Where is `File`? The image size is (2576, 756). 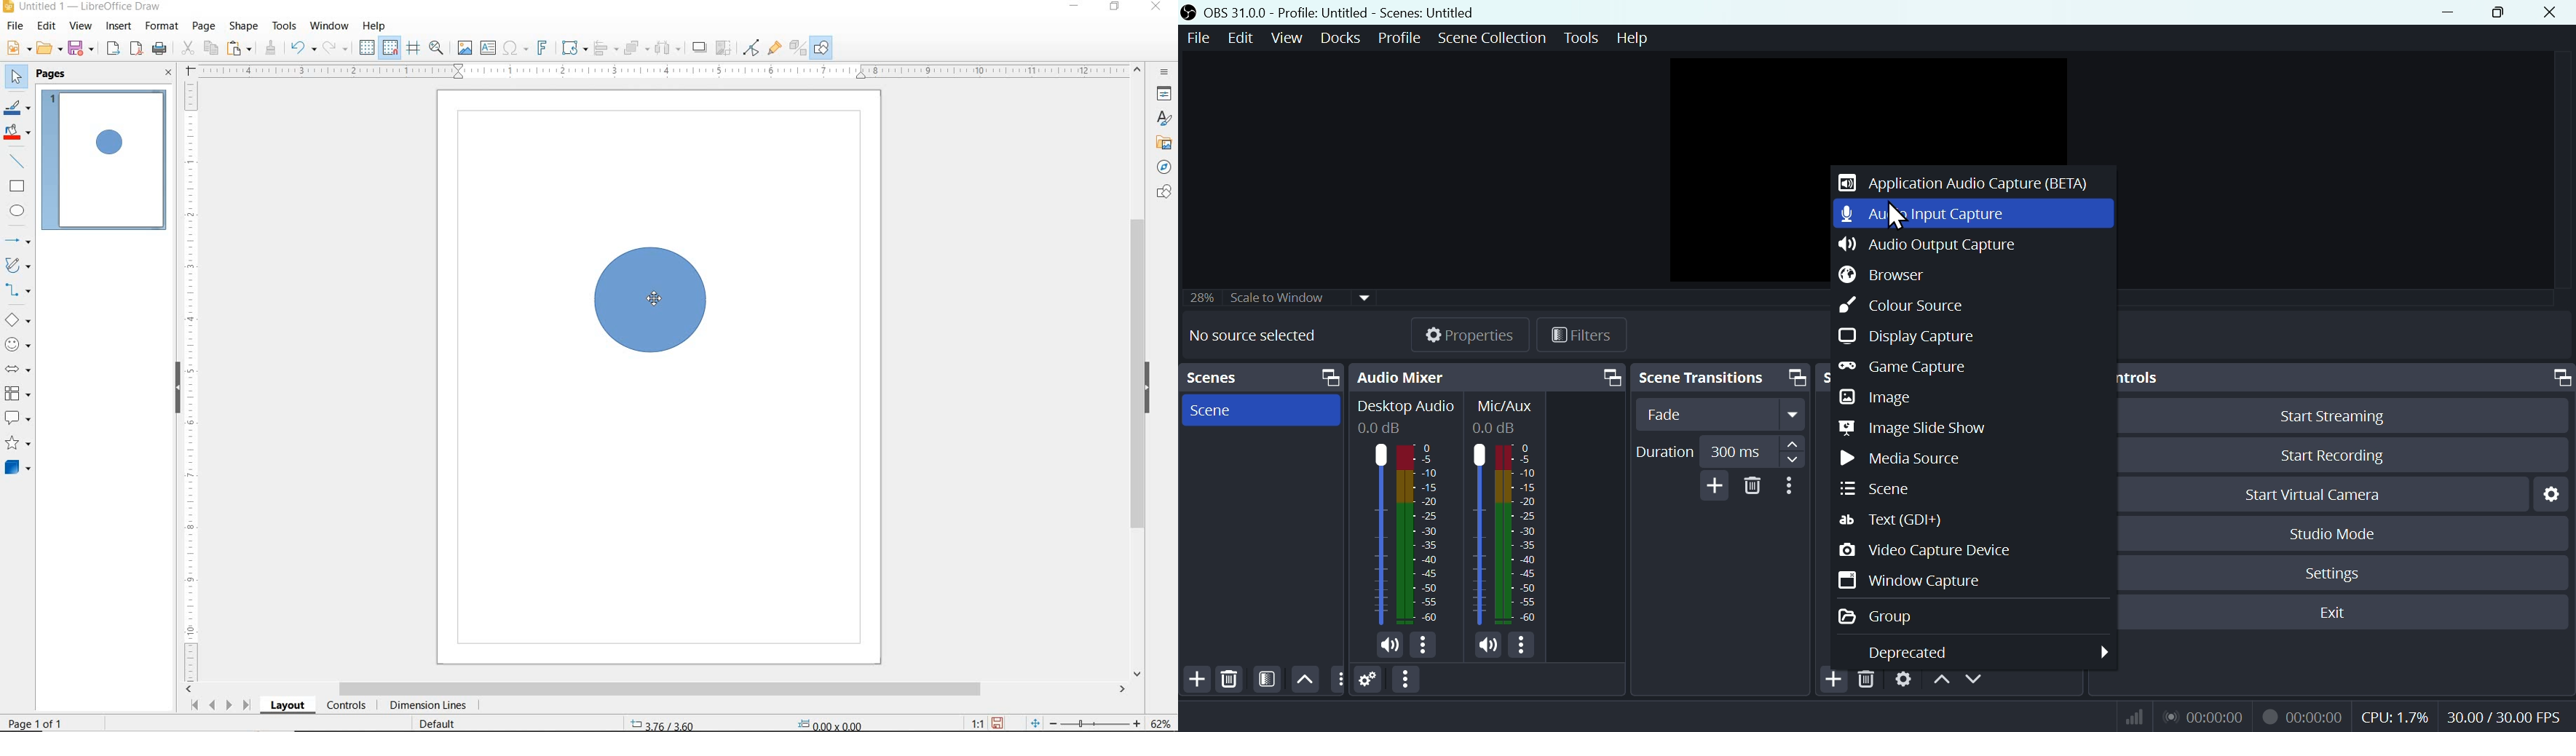 File is located at coordinates (1196, 39).